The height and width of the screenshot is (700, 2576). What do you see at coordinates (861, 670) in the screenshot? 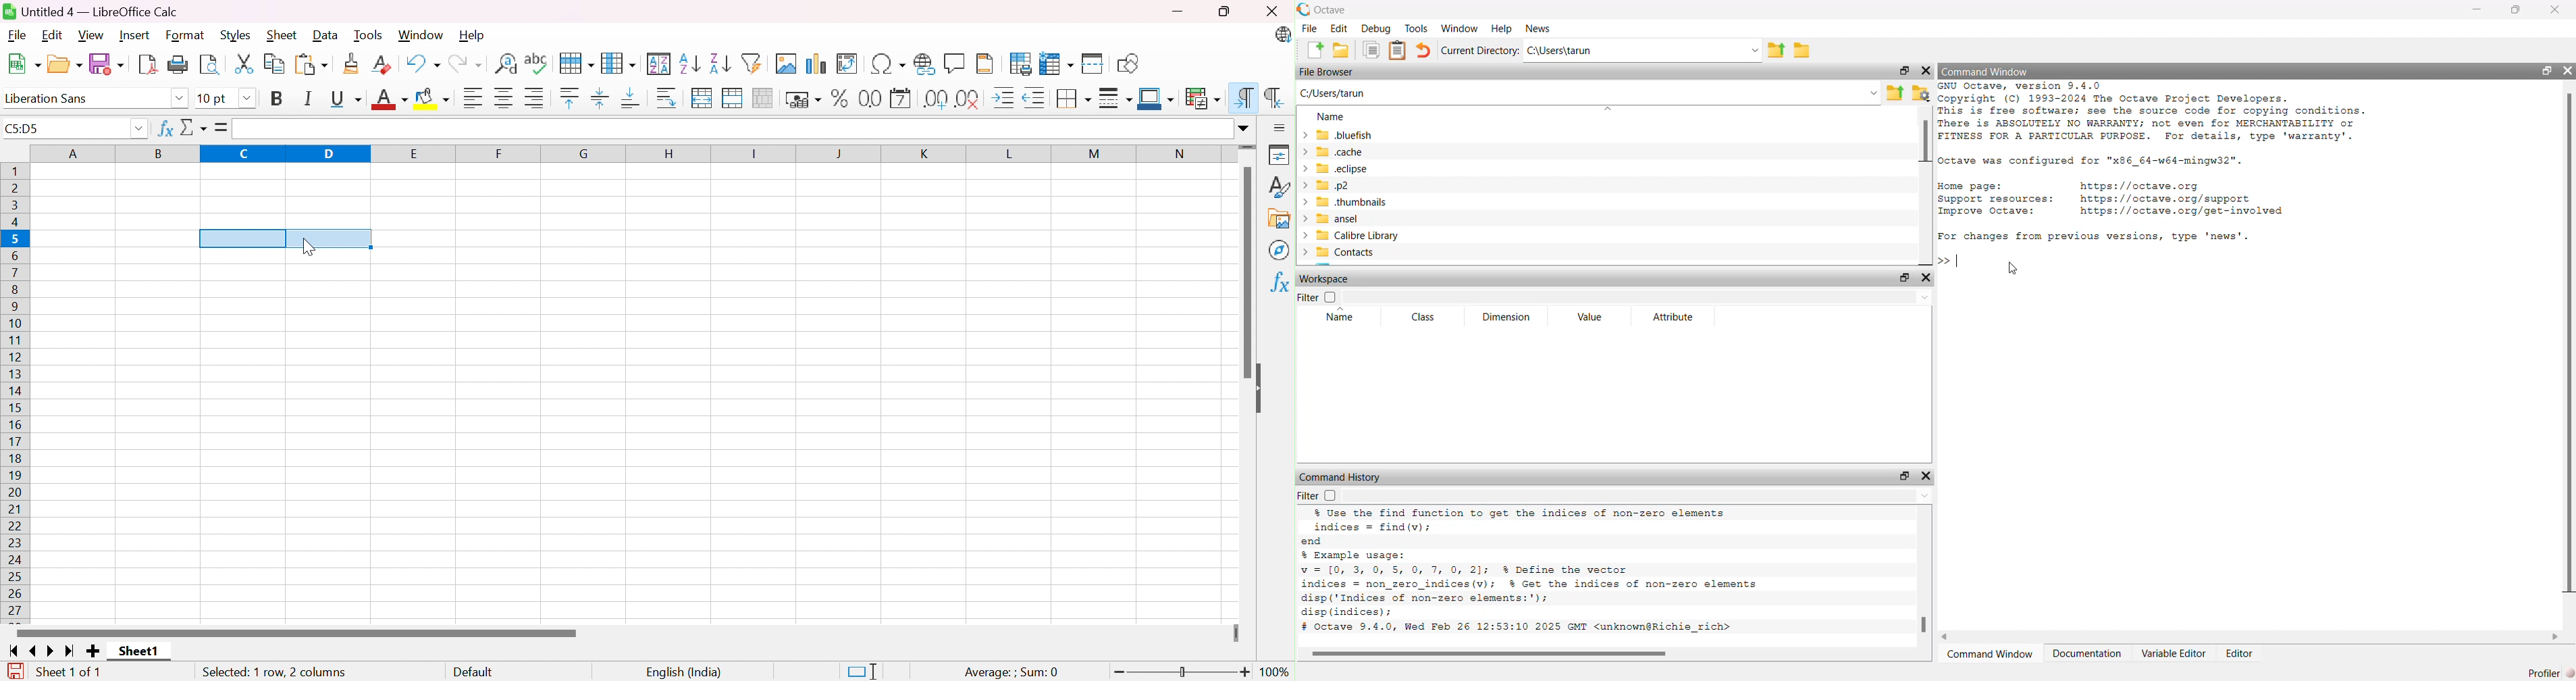
I see `Standard Selection. Click to change selection mode.` at bounding box center [861, 670].